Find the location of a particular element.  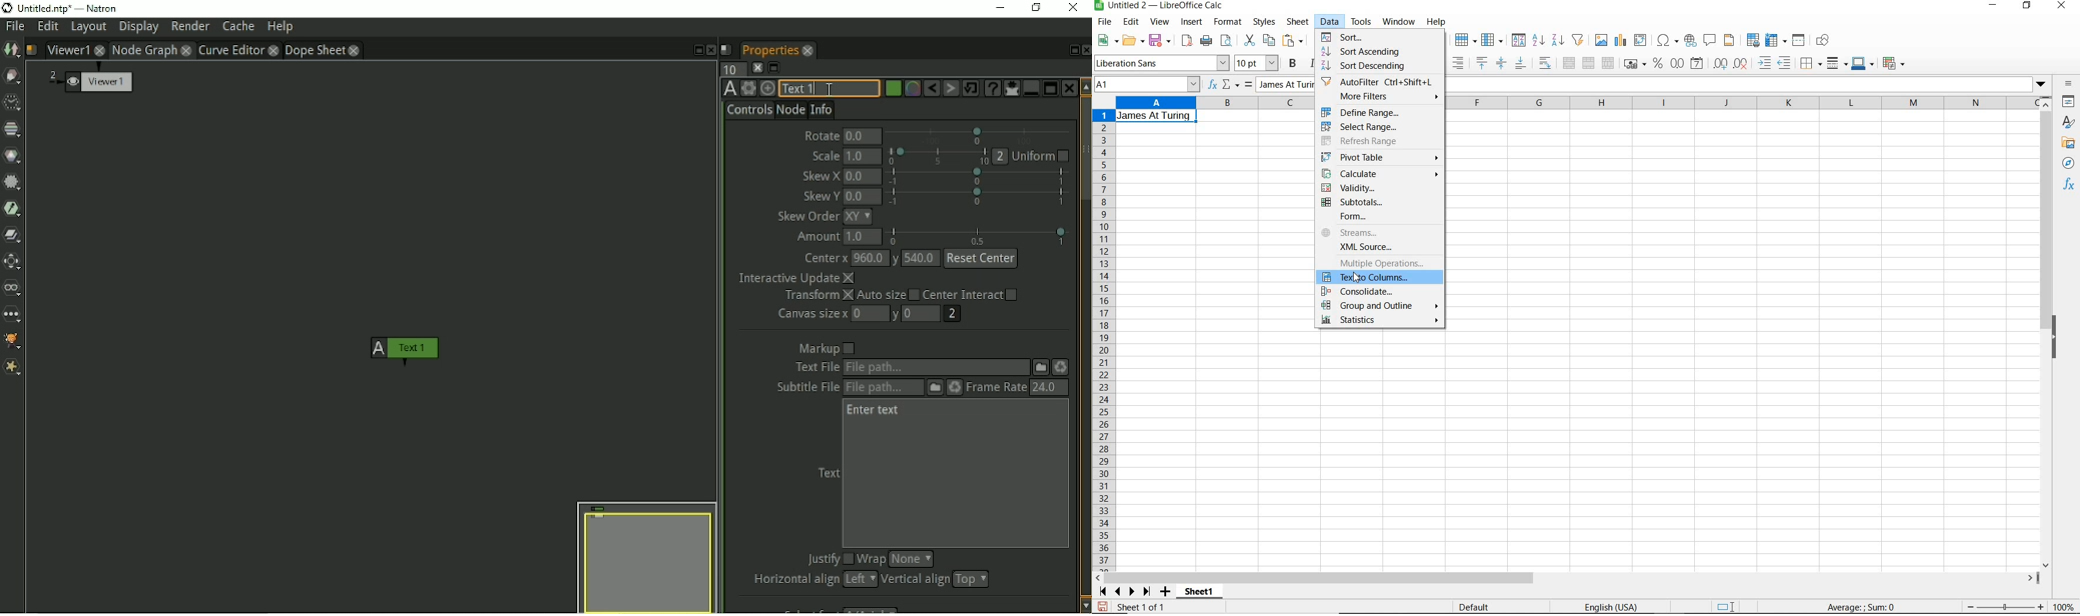

zoom factor is located at coordinates (2065, 608).